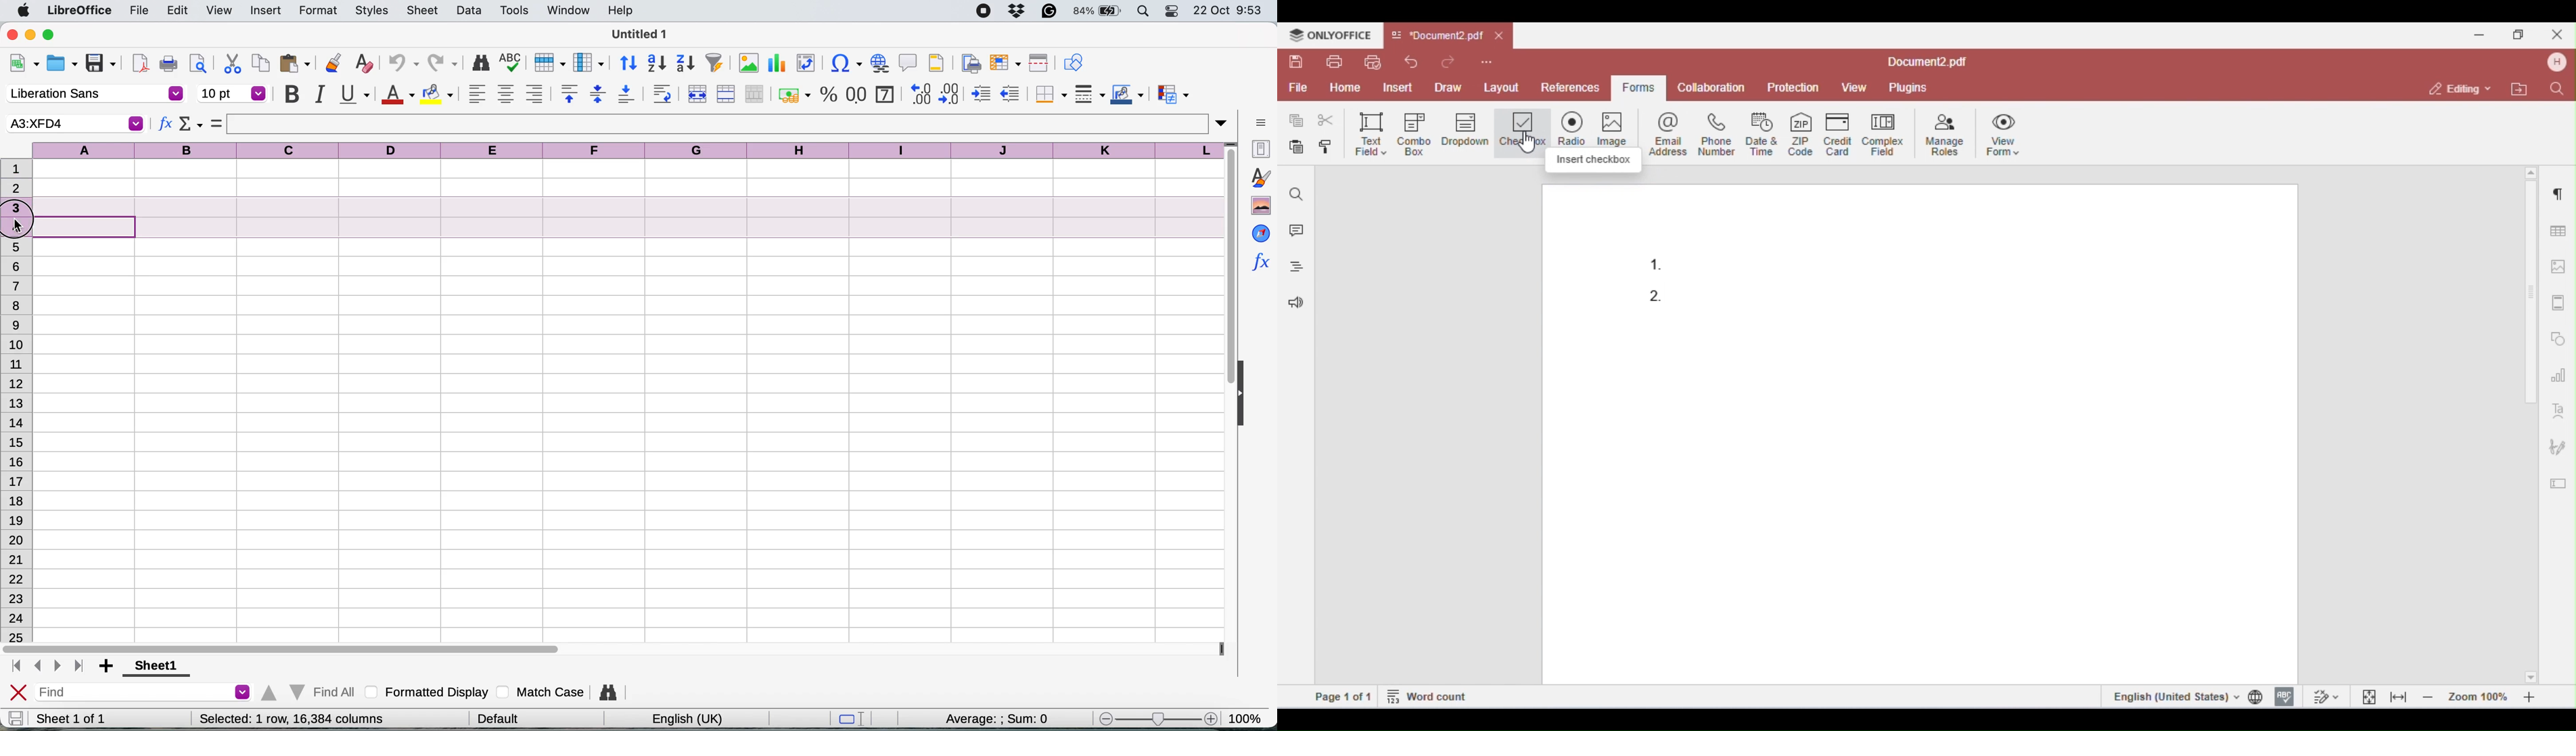 The height and width of the screenshot is (756, 2576). I want to click on columns, so click(630, 149).